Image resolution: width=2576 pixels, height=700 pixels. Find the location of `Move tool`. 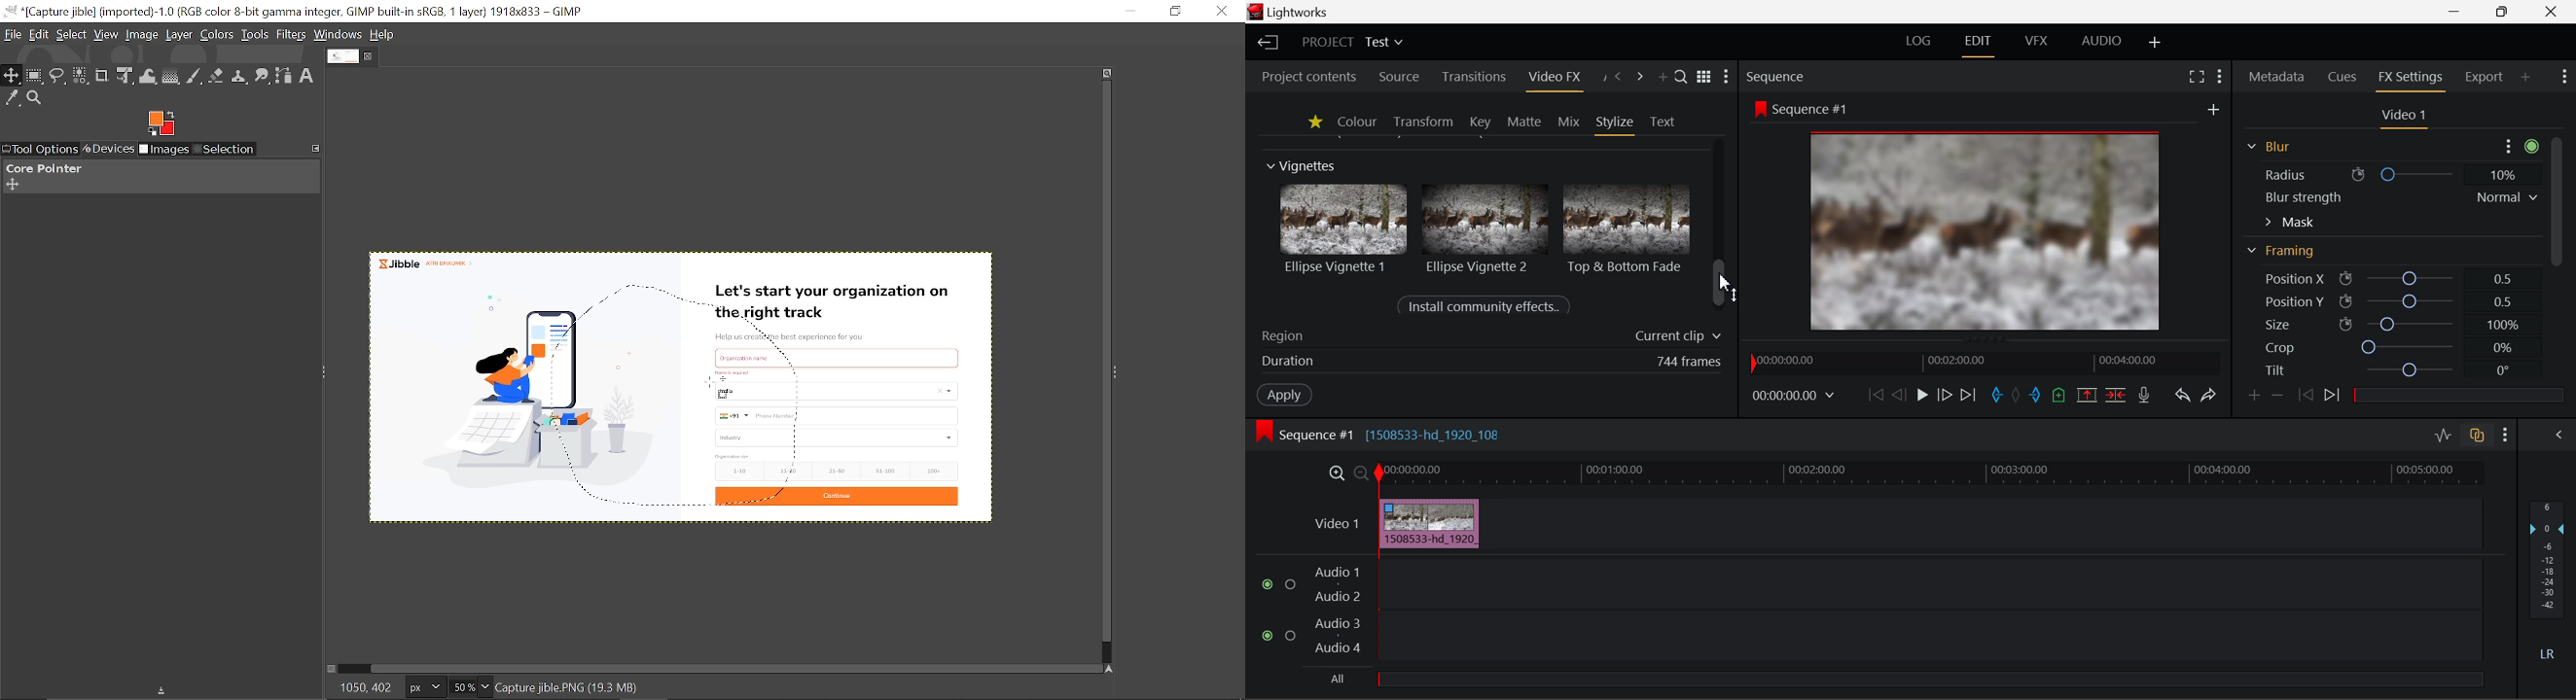

Move tool is located at coordinates (12, 76).